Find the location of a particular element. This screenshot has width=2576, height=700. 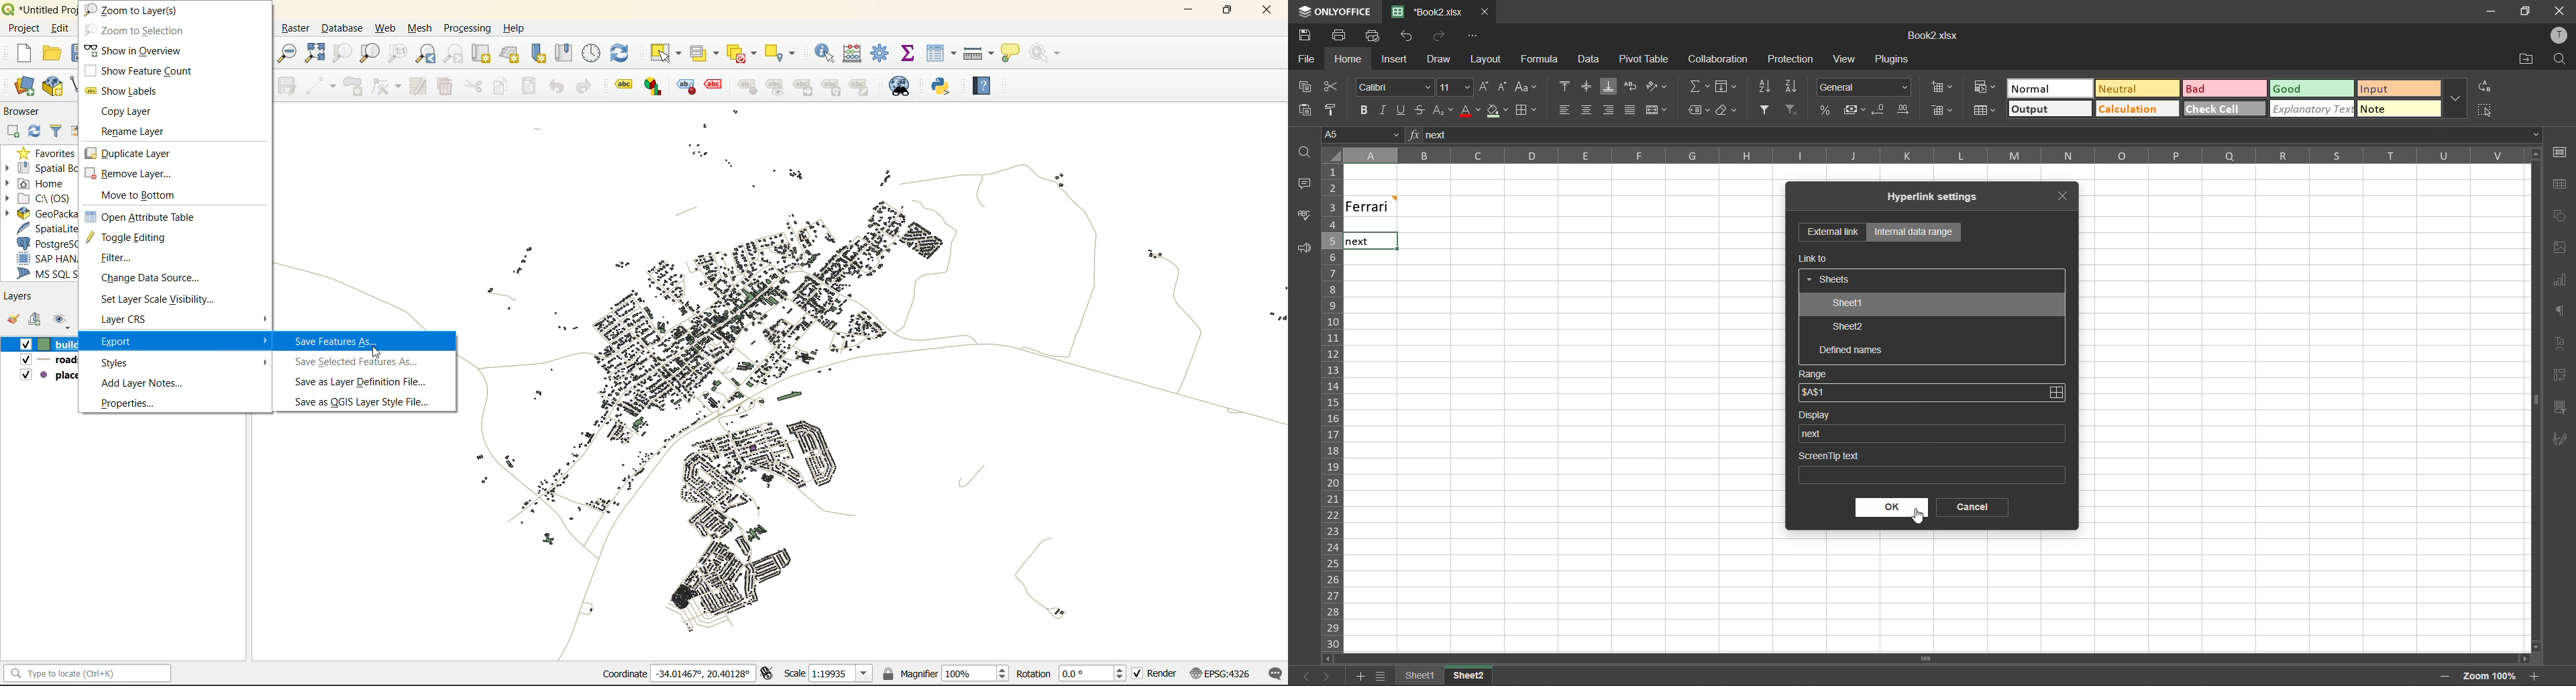

layout is located at coordinates (1483, 59).